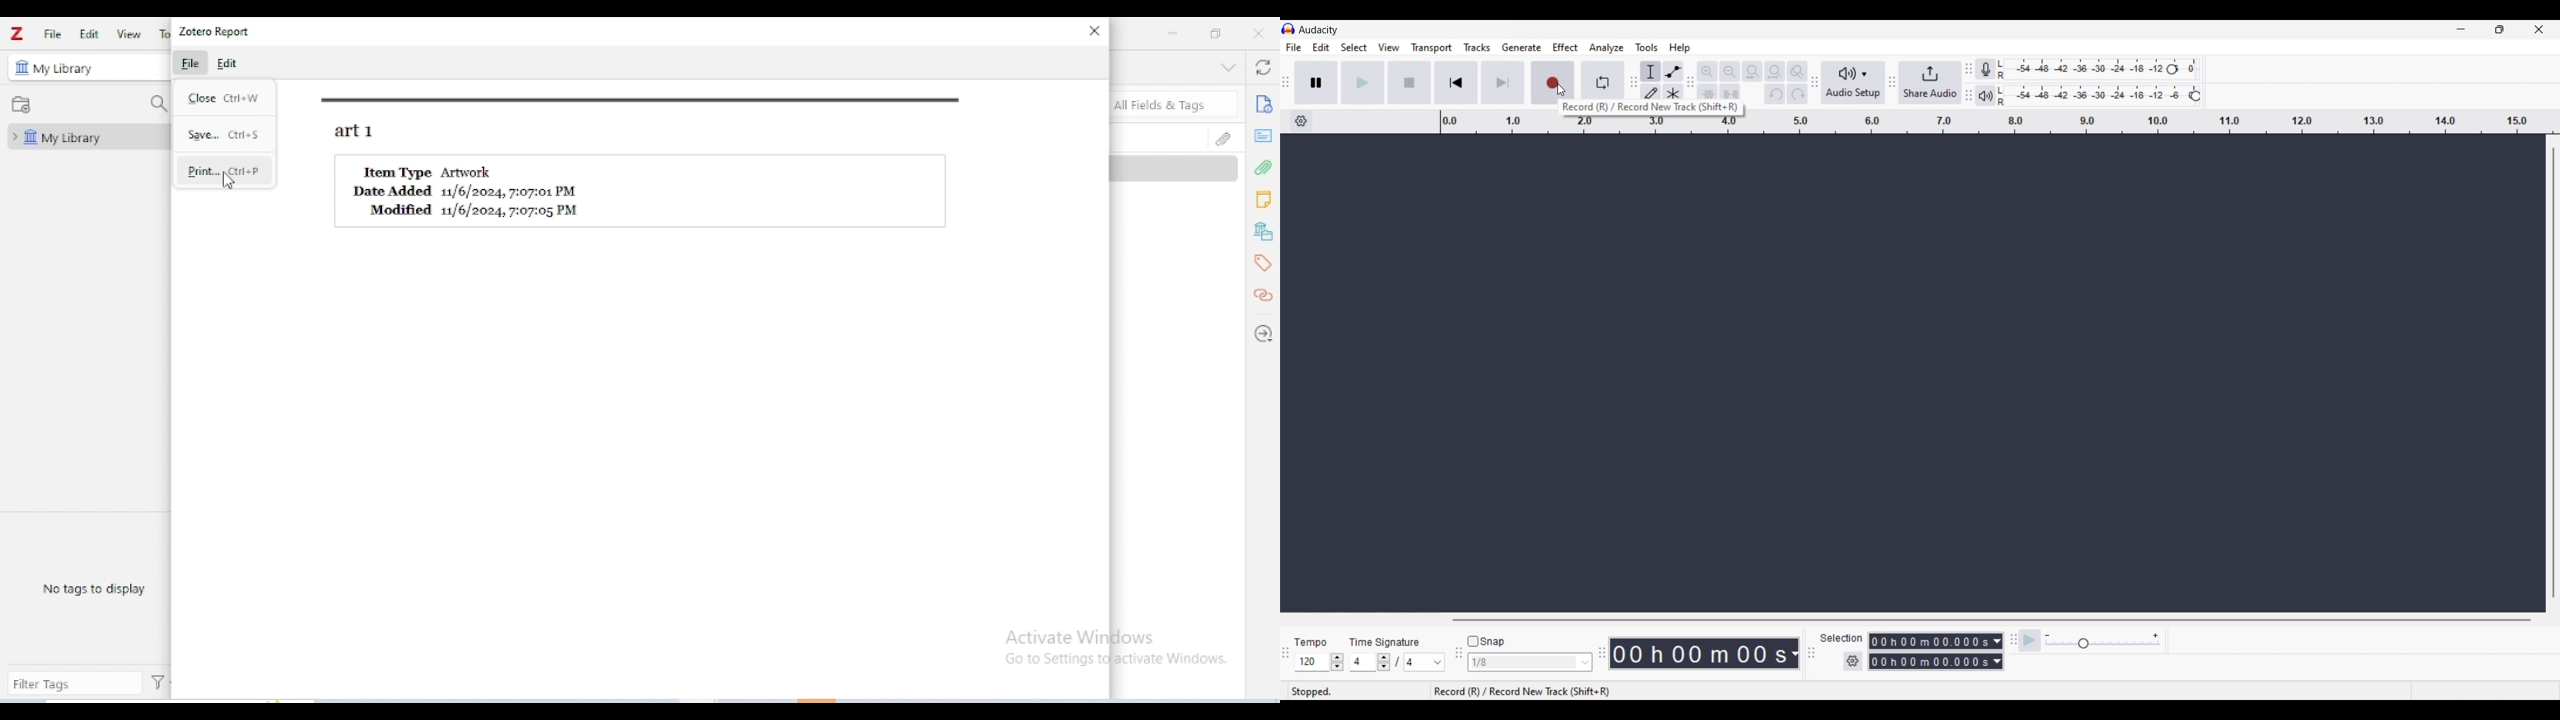 Image resolution: width=2576 pixels, height=728 pixels. I want to click on print, so click(201, 172).